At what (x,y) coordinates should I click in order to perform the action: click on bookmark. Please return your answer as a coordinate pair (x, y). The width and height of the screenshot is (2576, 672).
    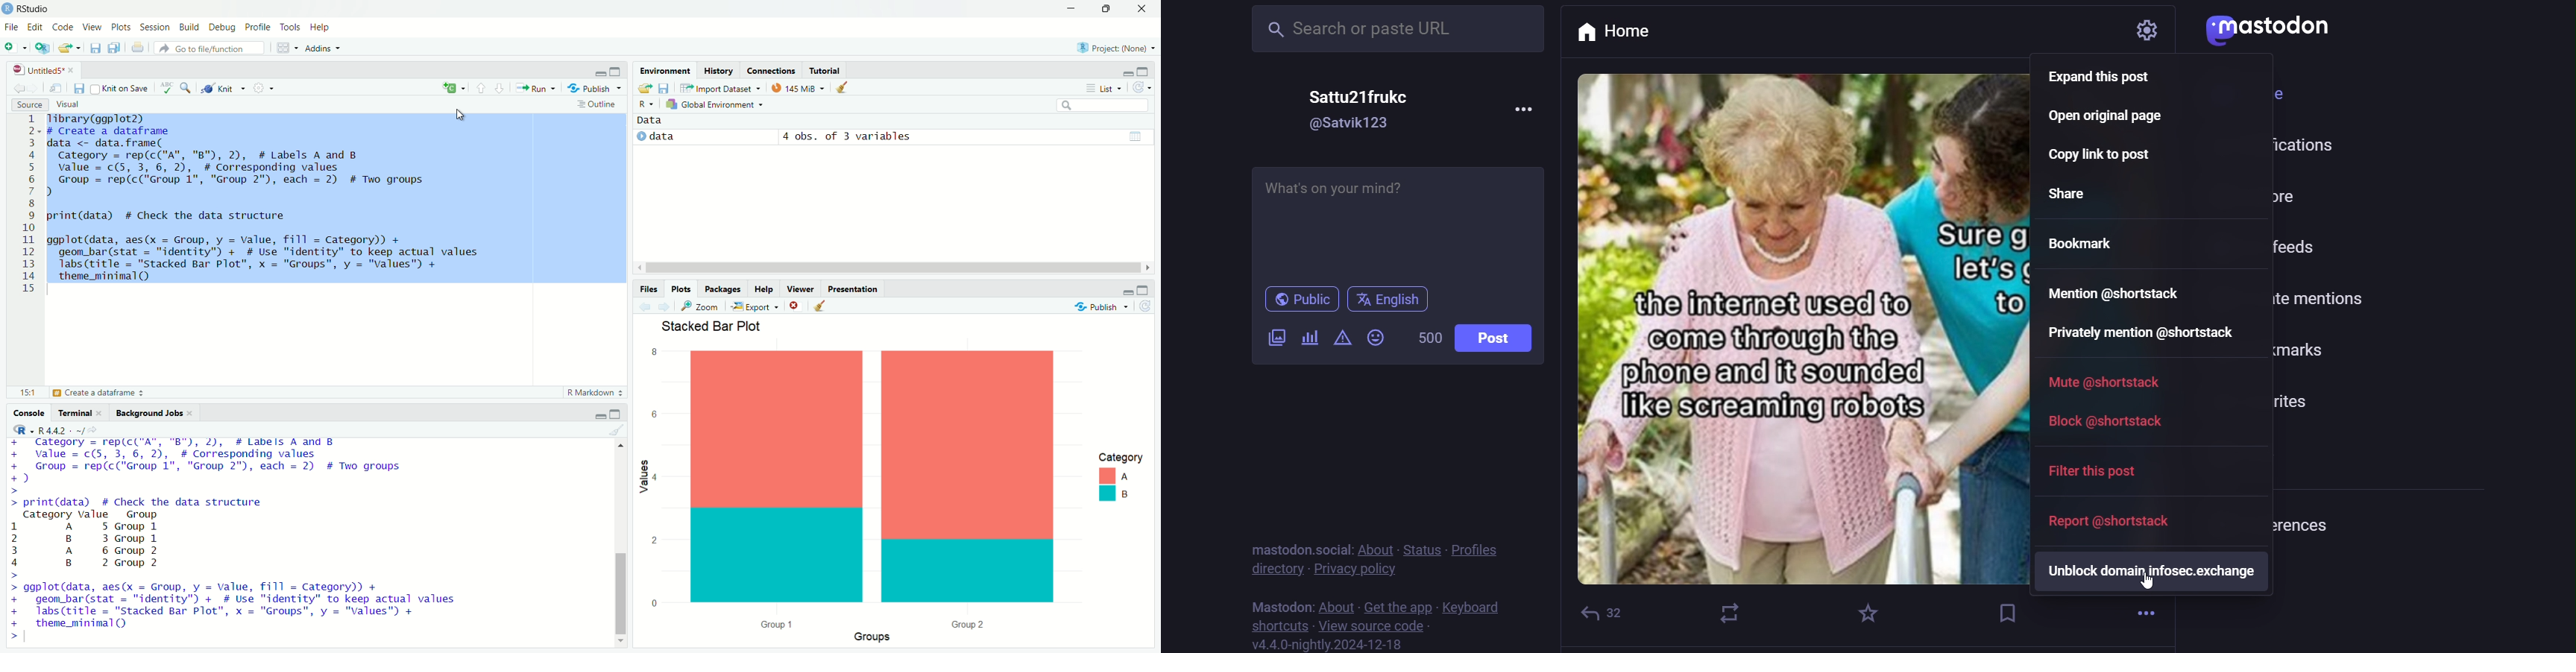
    Looking at the image, I should click on (2085, 244).